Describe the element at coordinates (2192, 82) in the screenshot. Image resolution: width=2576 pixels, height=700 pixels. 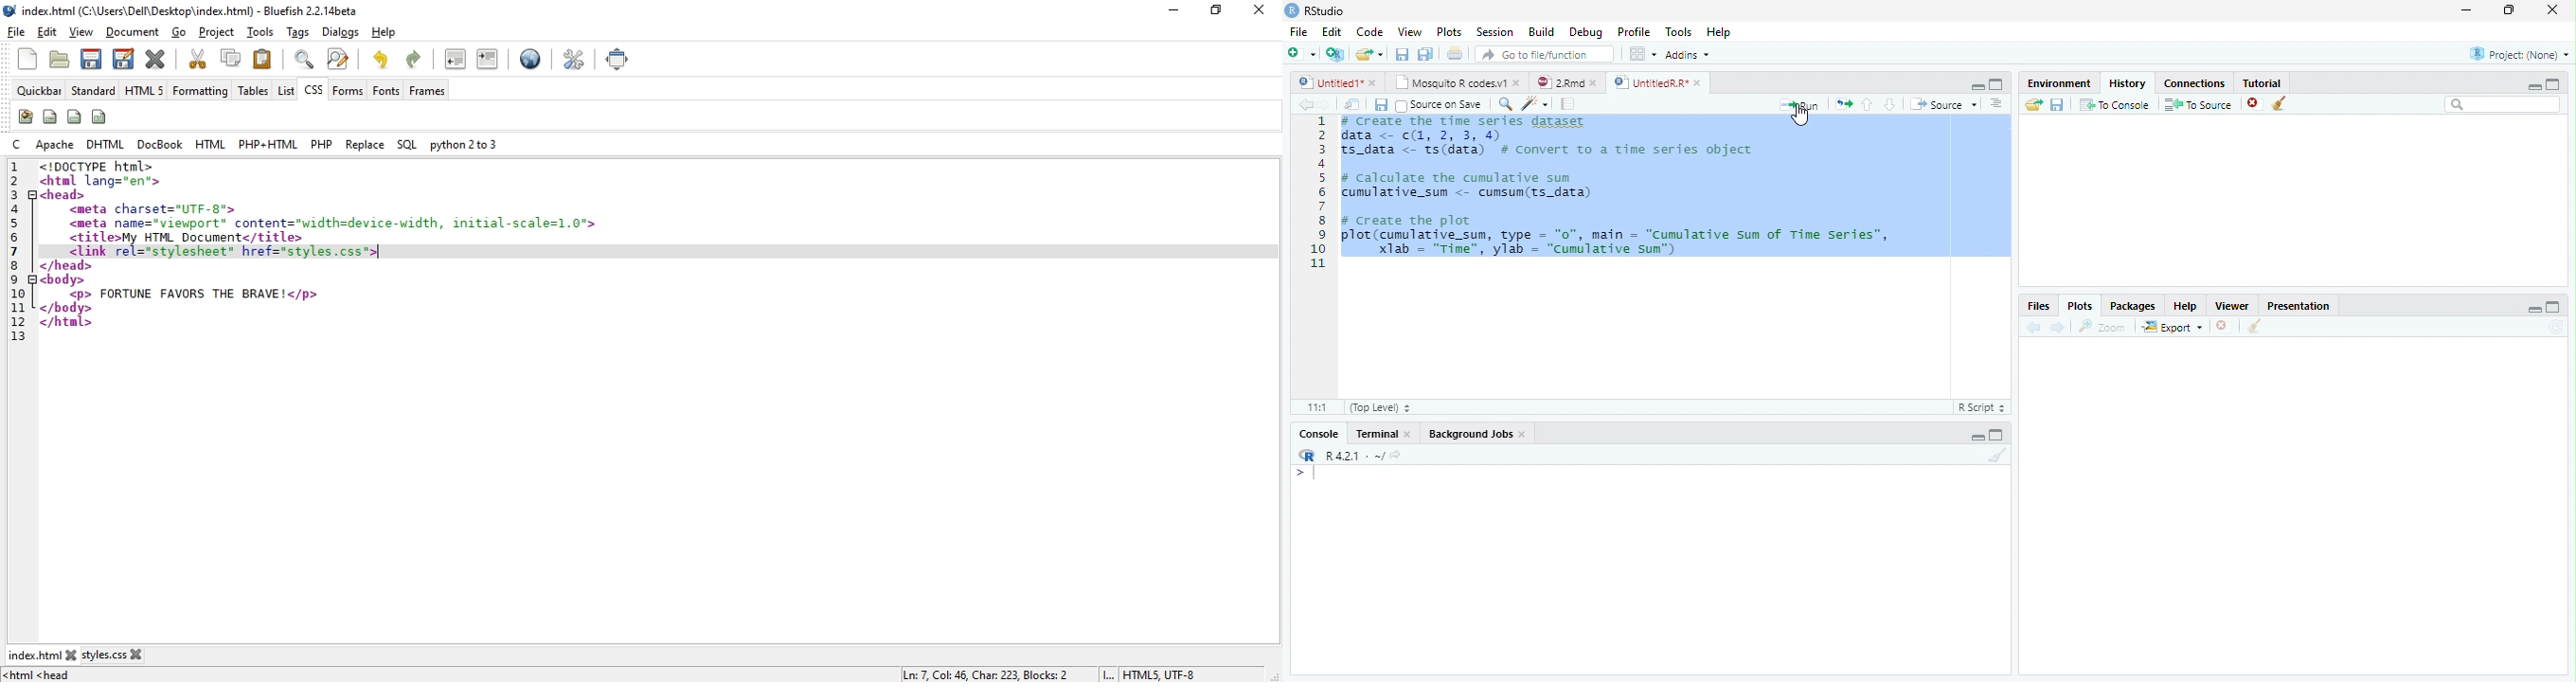
I see `Connections` at that location.